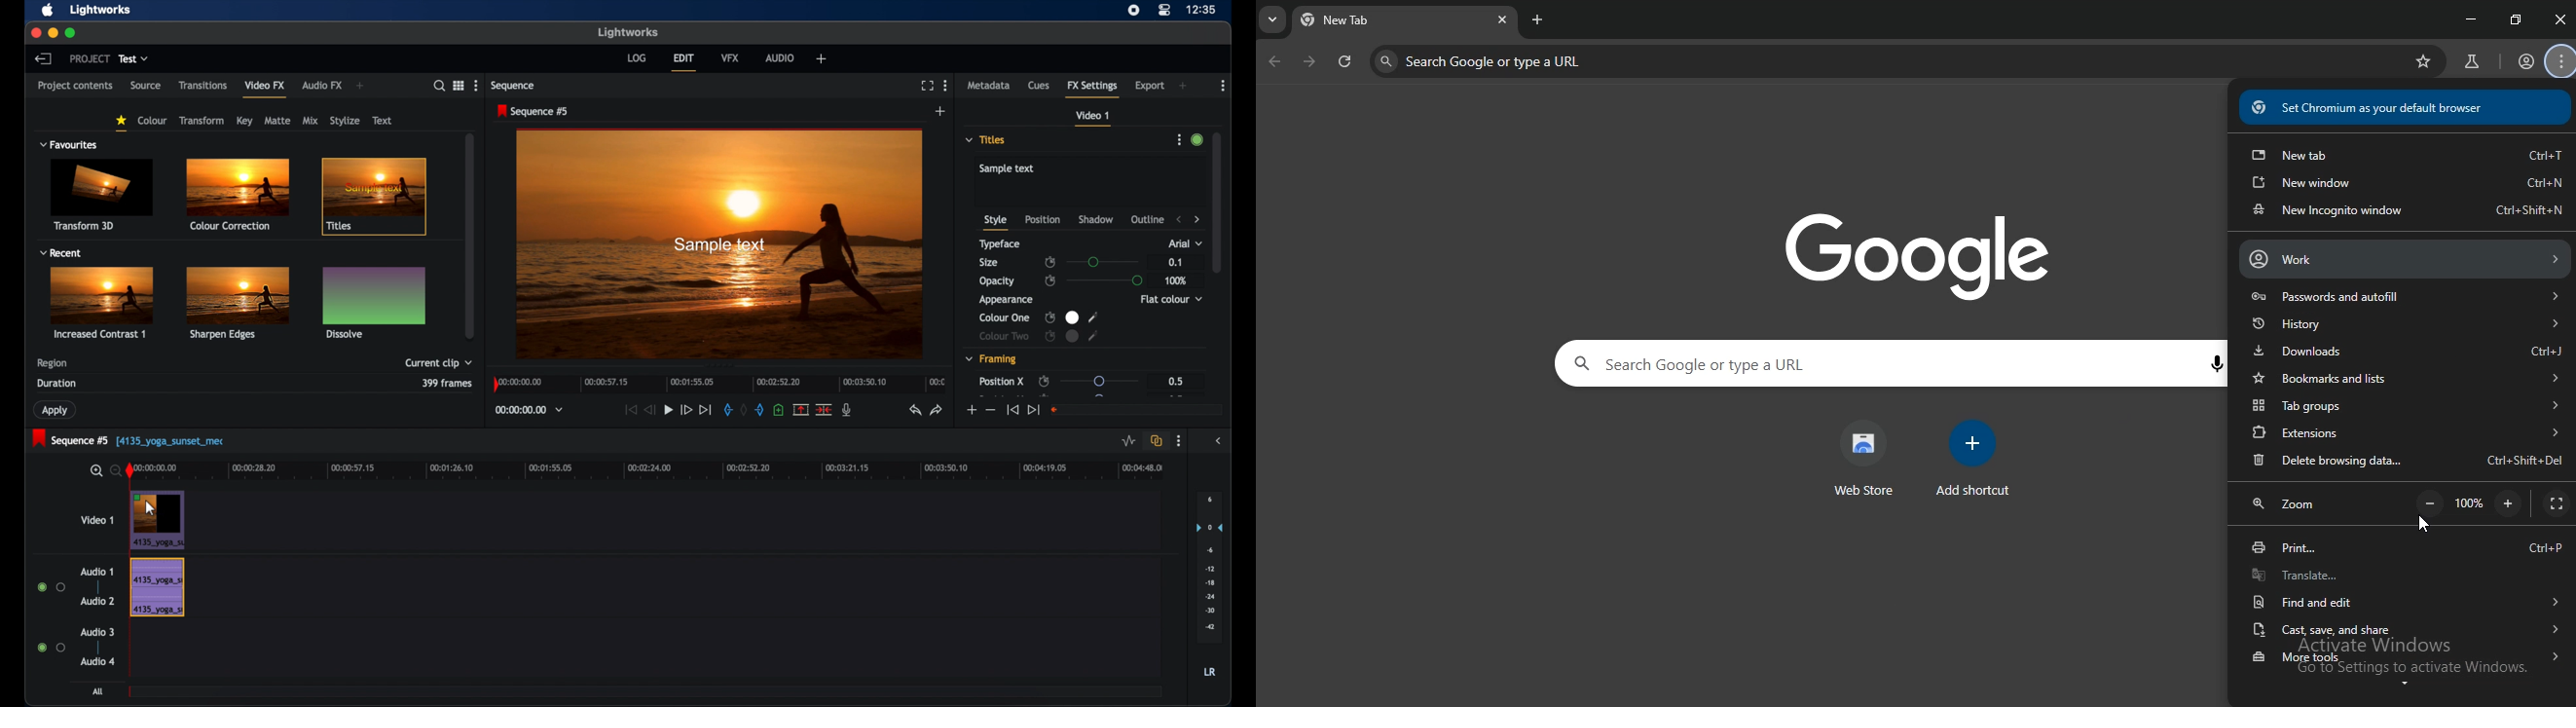 The width and height of the screenshot is (2576, 728). Describe the element at coordinates (759, 410) in the screenshot. I see `add an out mark` at that location.